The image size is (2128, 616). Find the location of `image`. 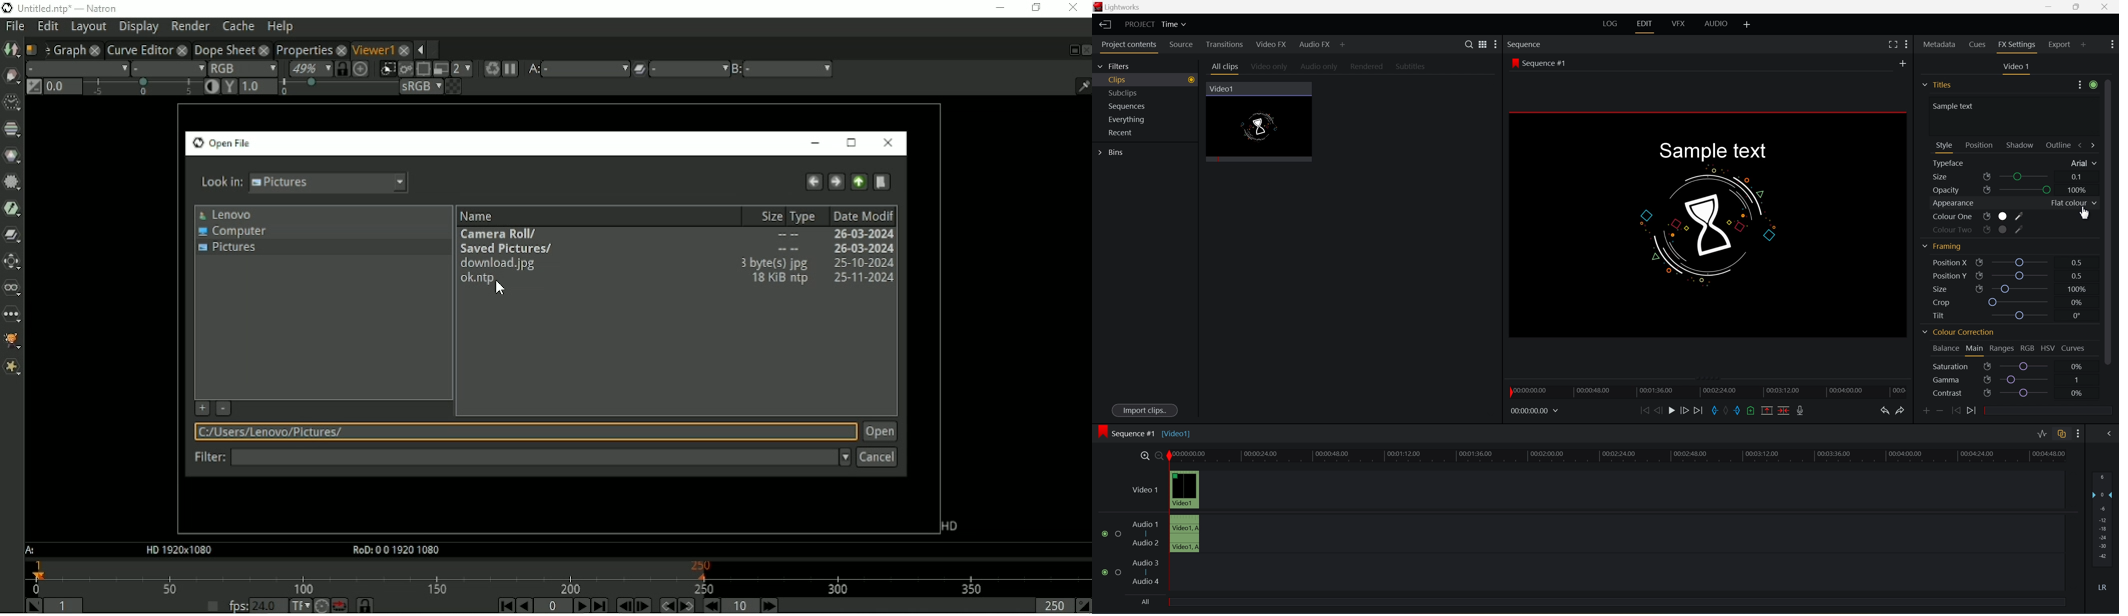

image is located at coordinates (1711, 225).